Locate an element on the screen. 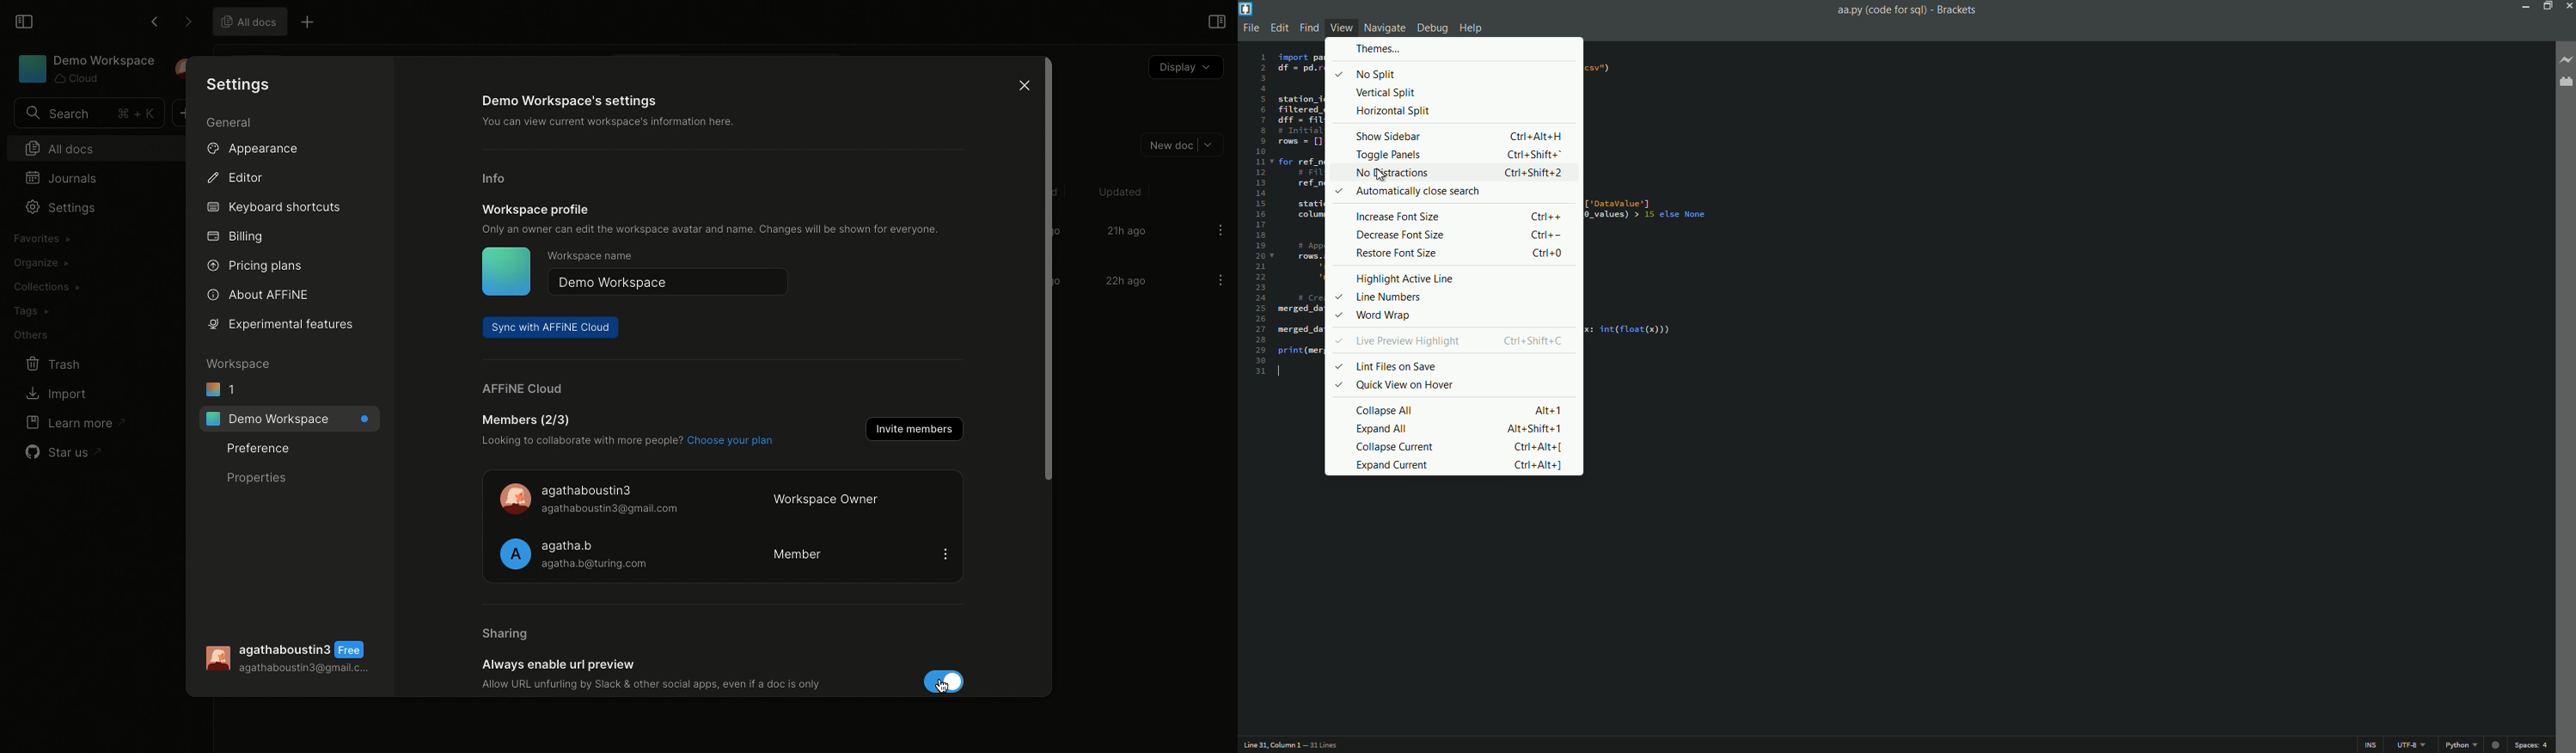  Options is located at coordinates (1221, 230).